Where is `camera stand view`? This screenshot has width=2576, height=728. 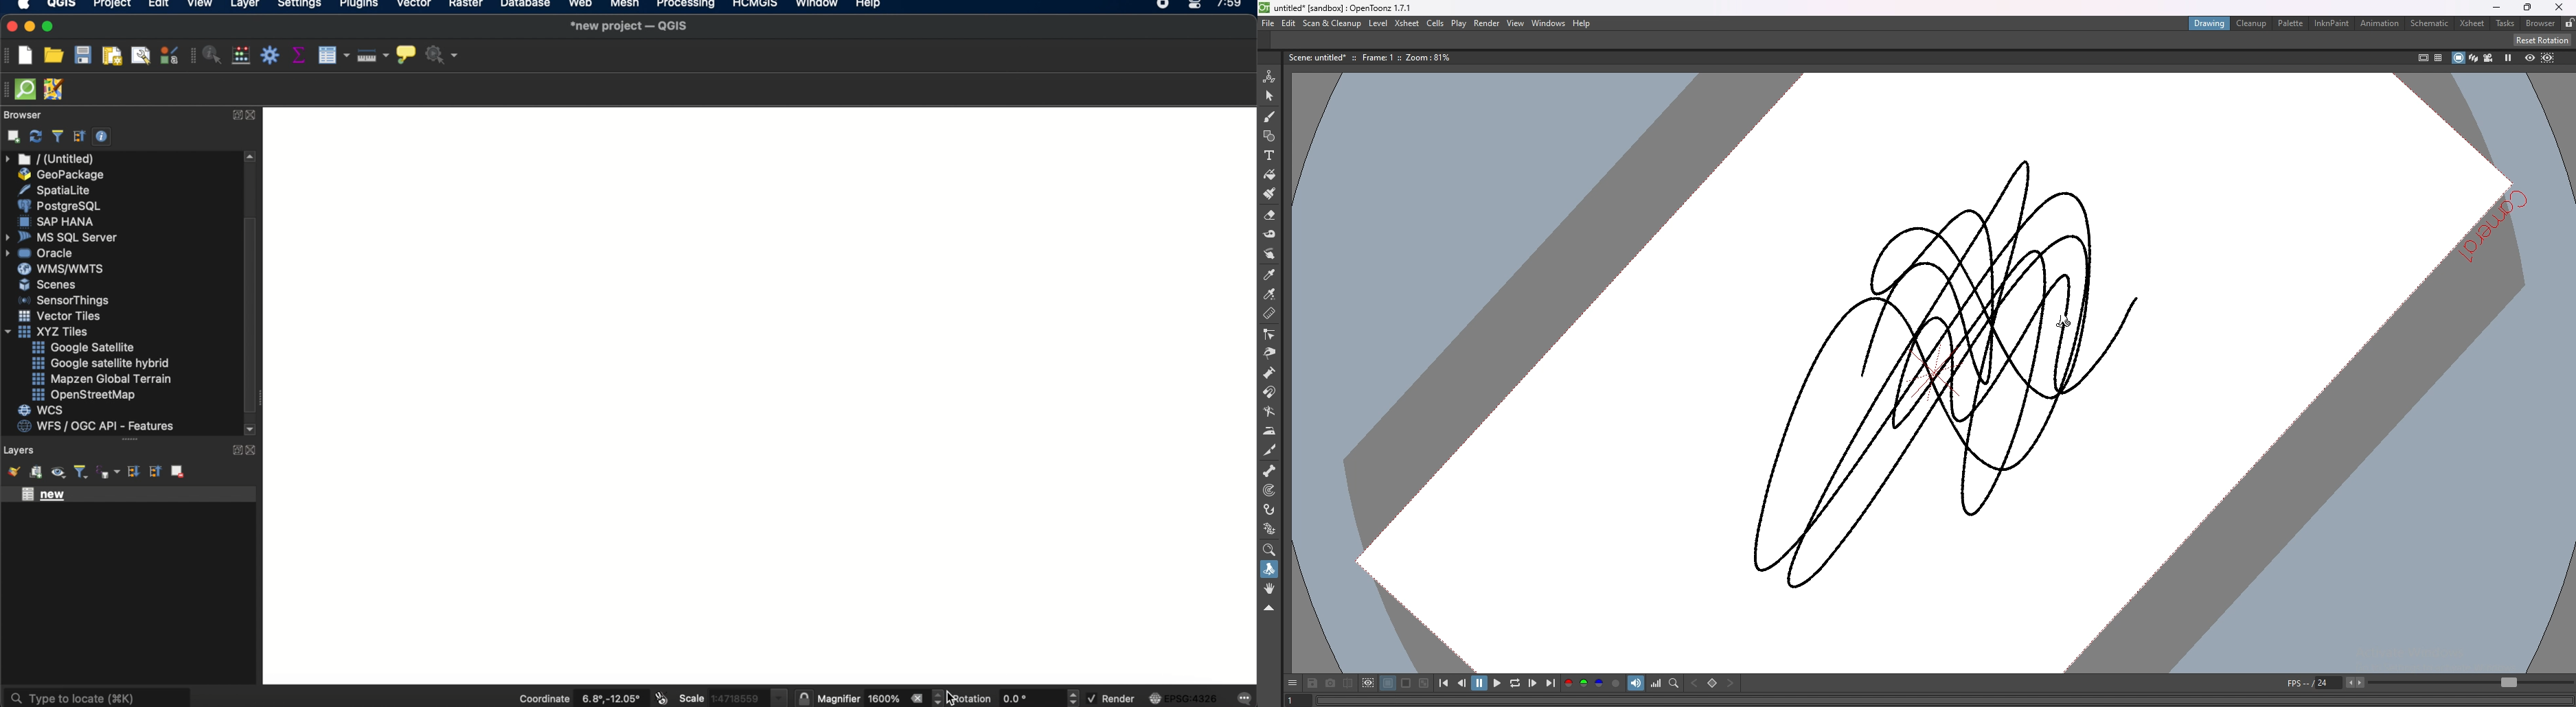
camera stand view is located at coordinates (2457, 58).